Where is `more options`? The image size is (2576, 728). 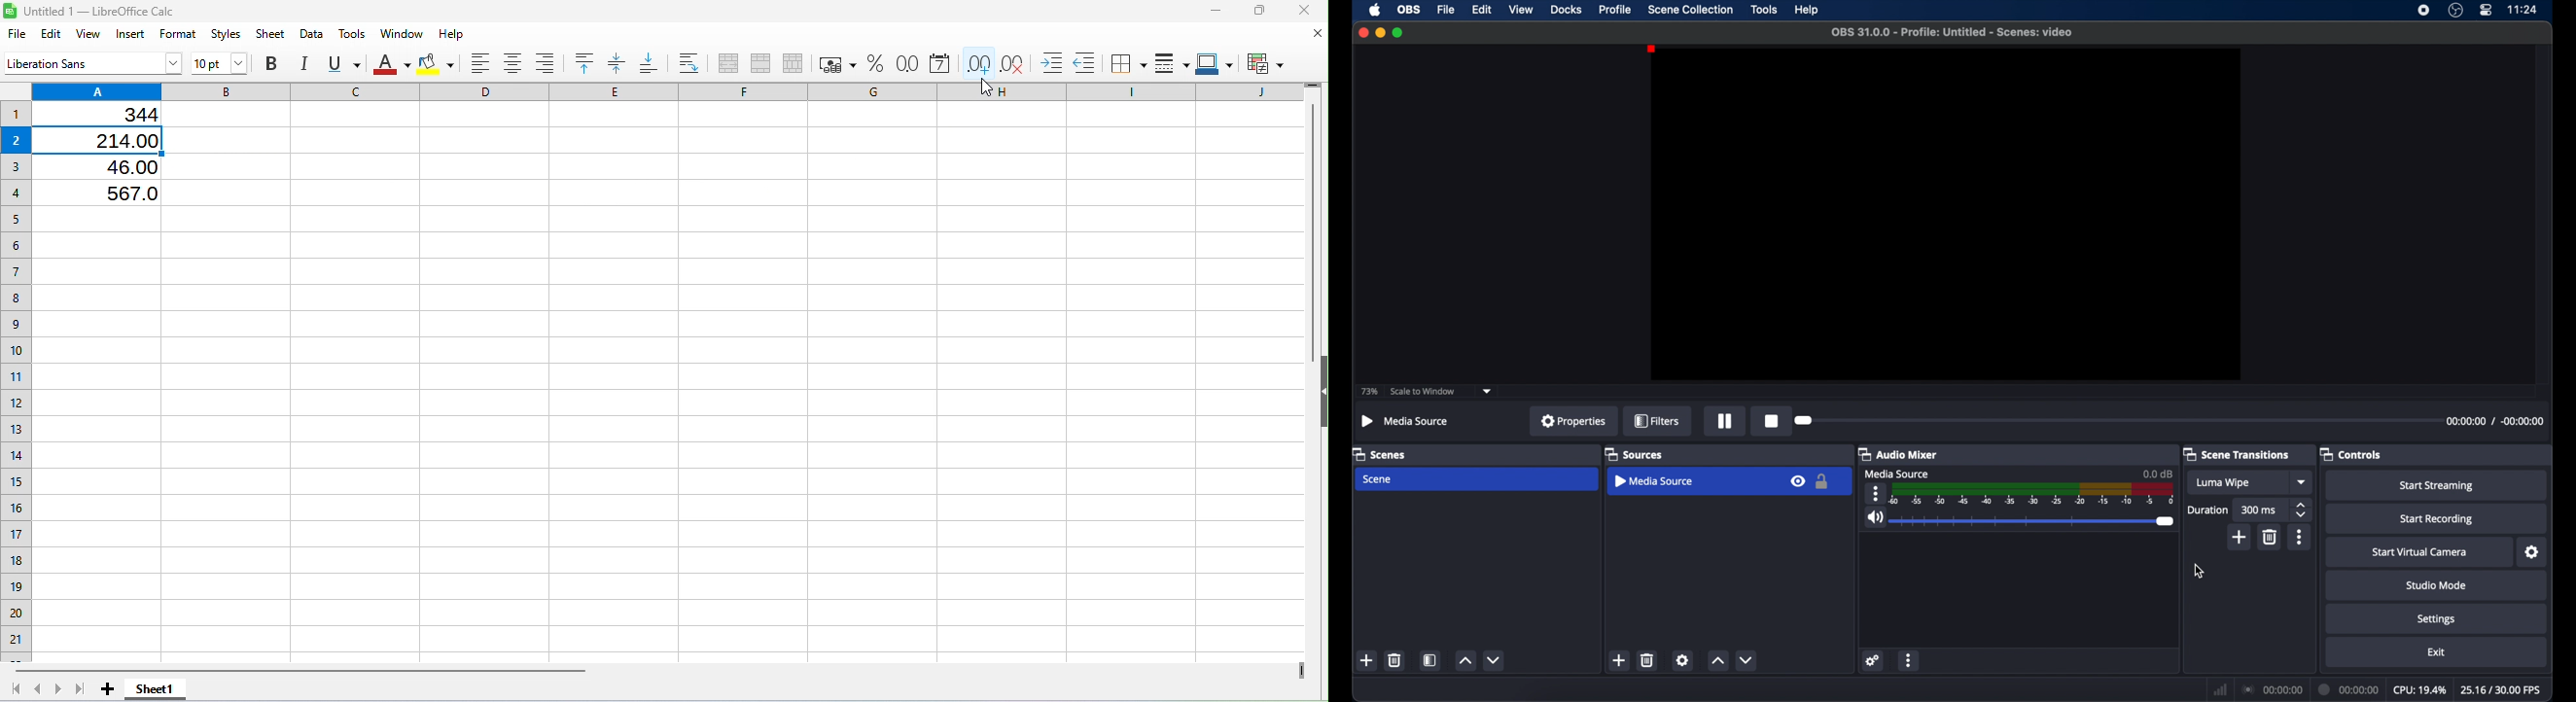 more options is located at coordinates (2301, 537).